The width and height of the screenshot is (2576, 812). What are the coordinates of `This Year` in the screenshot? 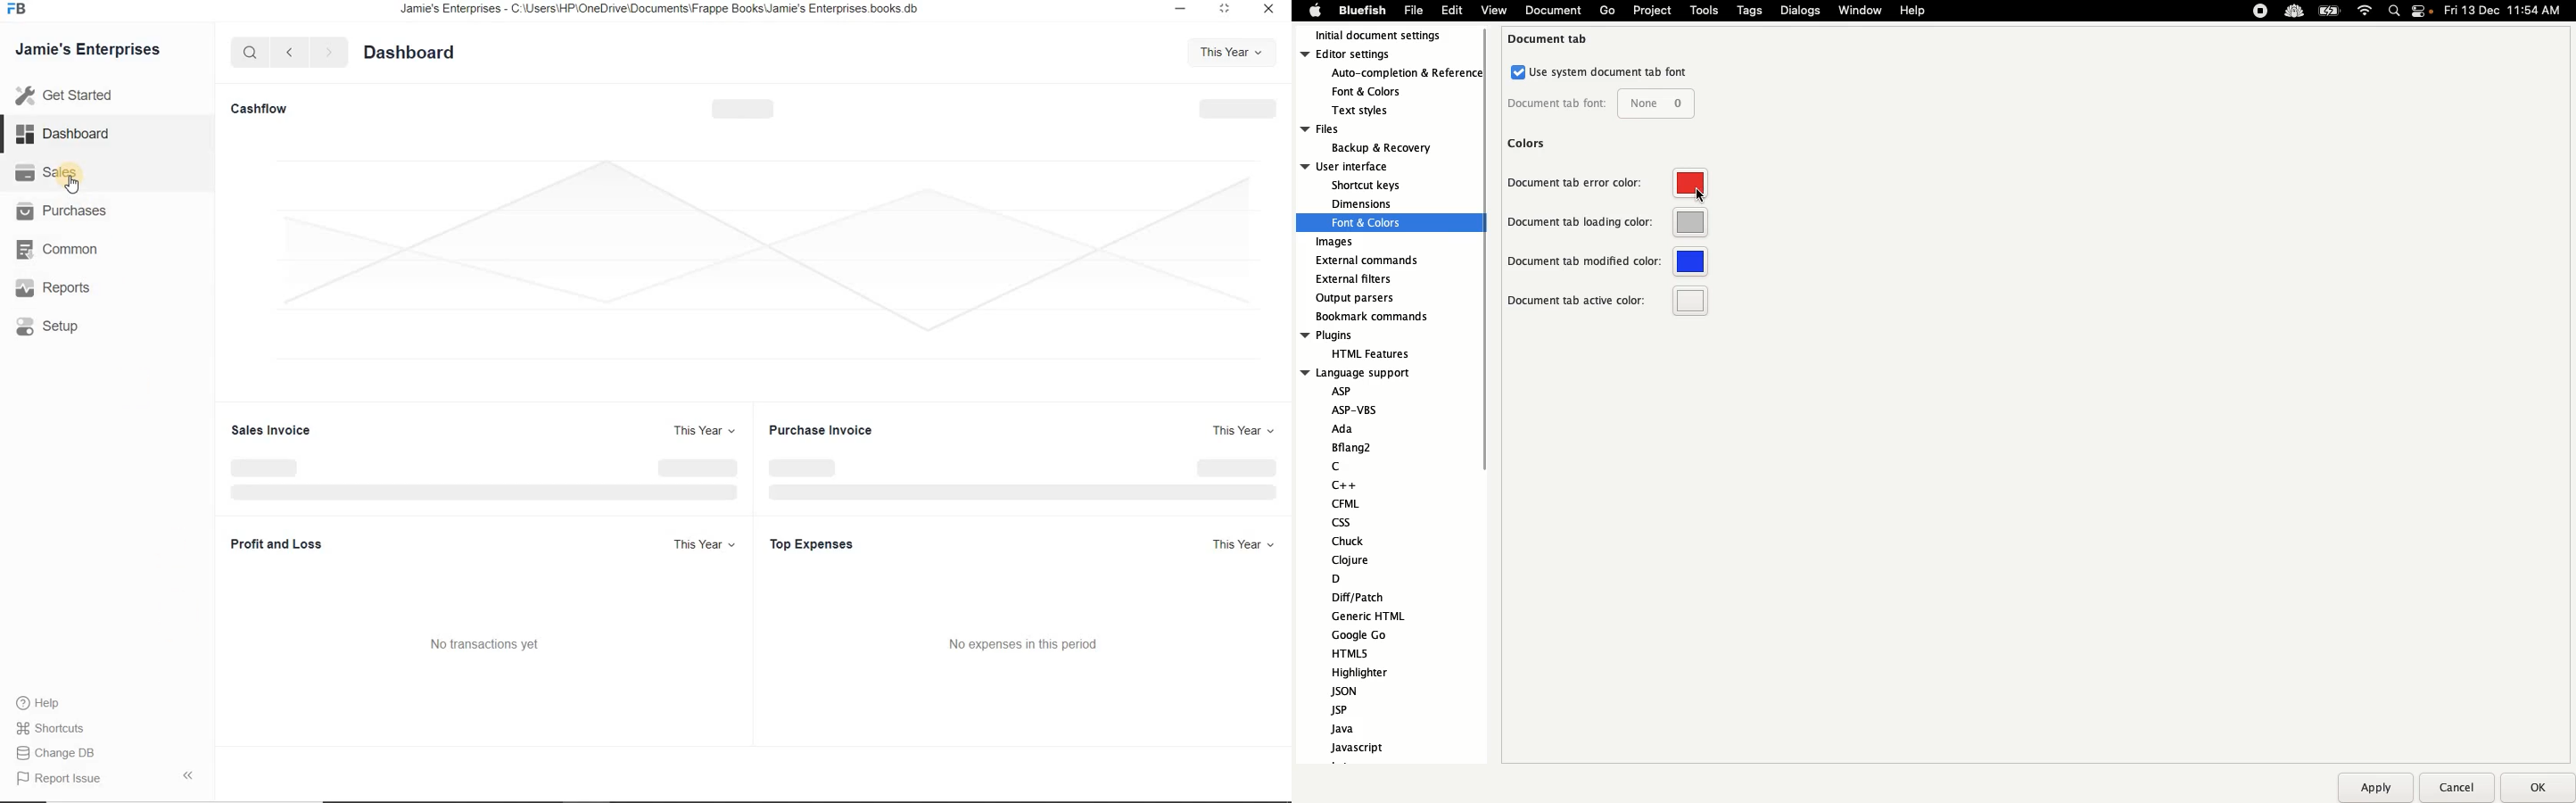 It's located at (699, 545).